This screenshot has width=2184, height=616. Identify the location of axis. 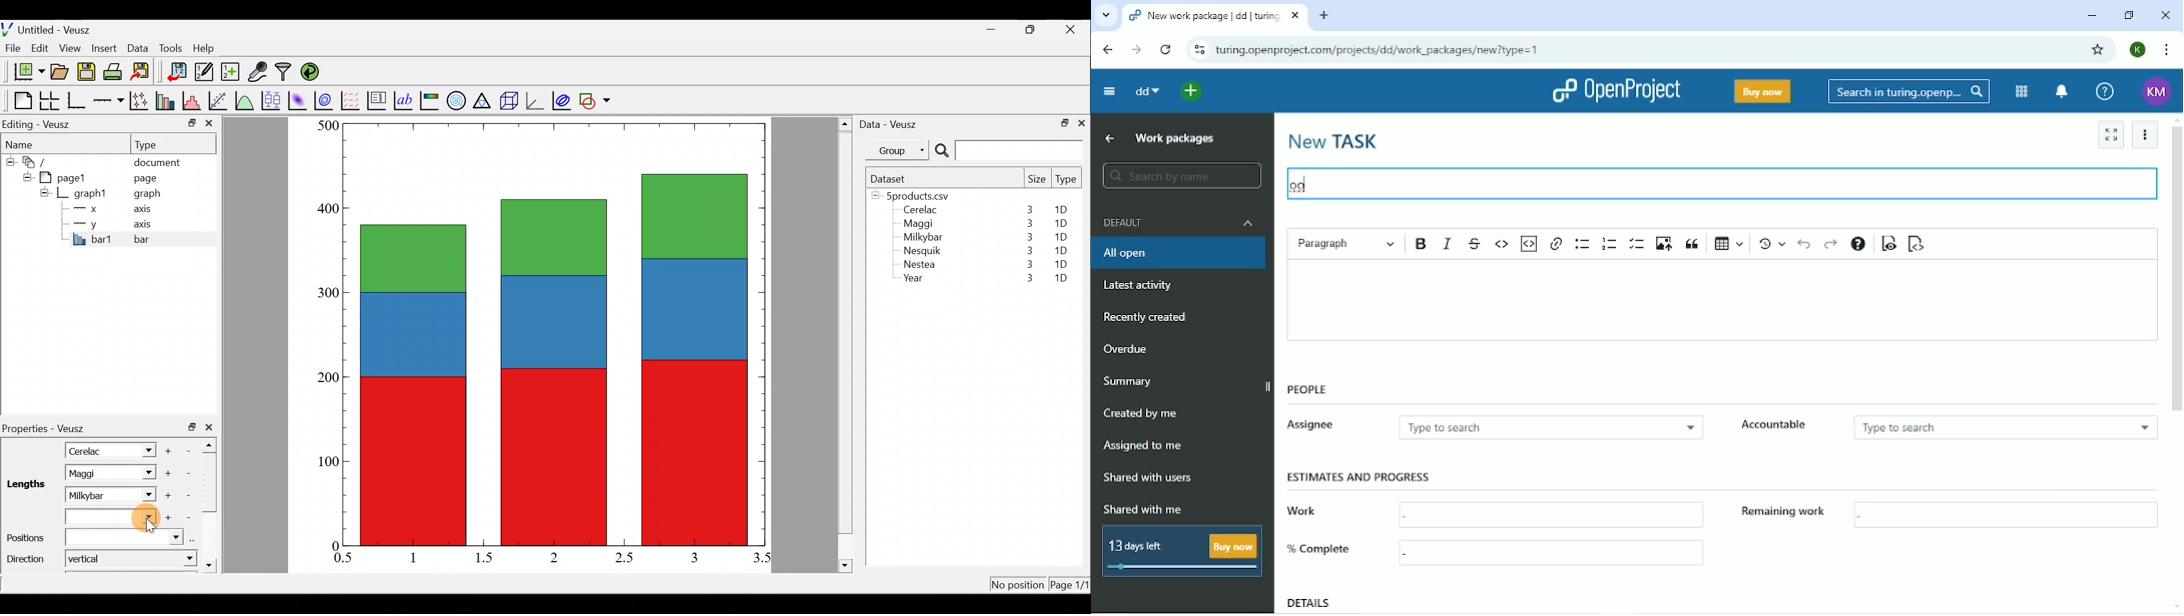
(146, 210).